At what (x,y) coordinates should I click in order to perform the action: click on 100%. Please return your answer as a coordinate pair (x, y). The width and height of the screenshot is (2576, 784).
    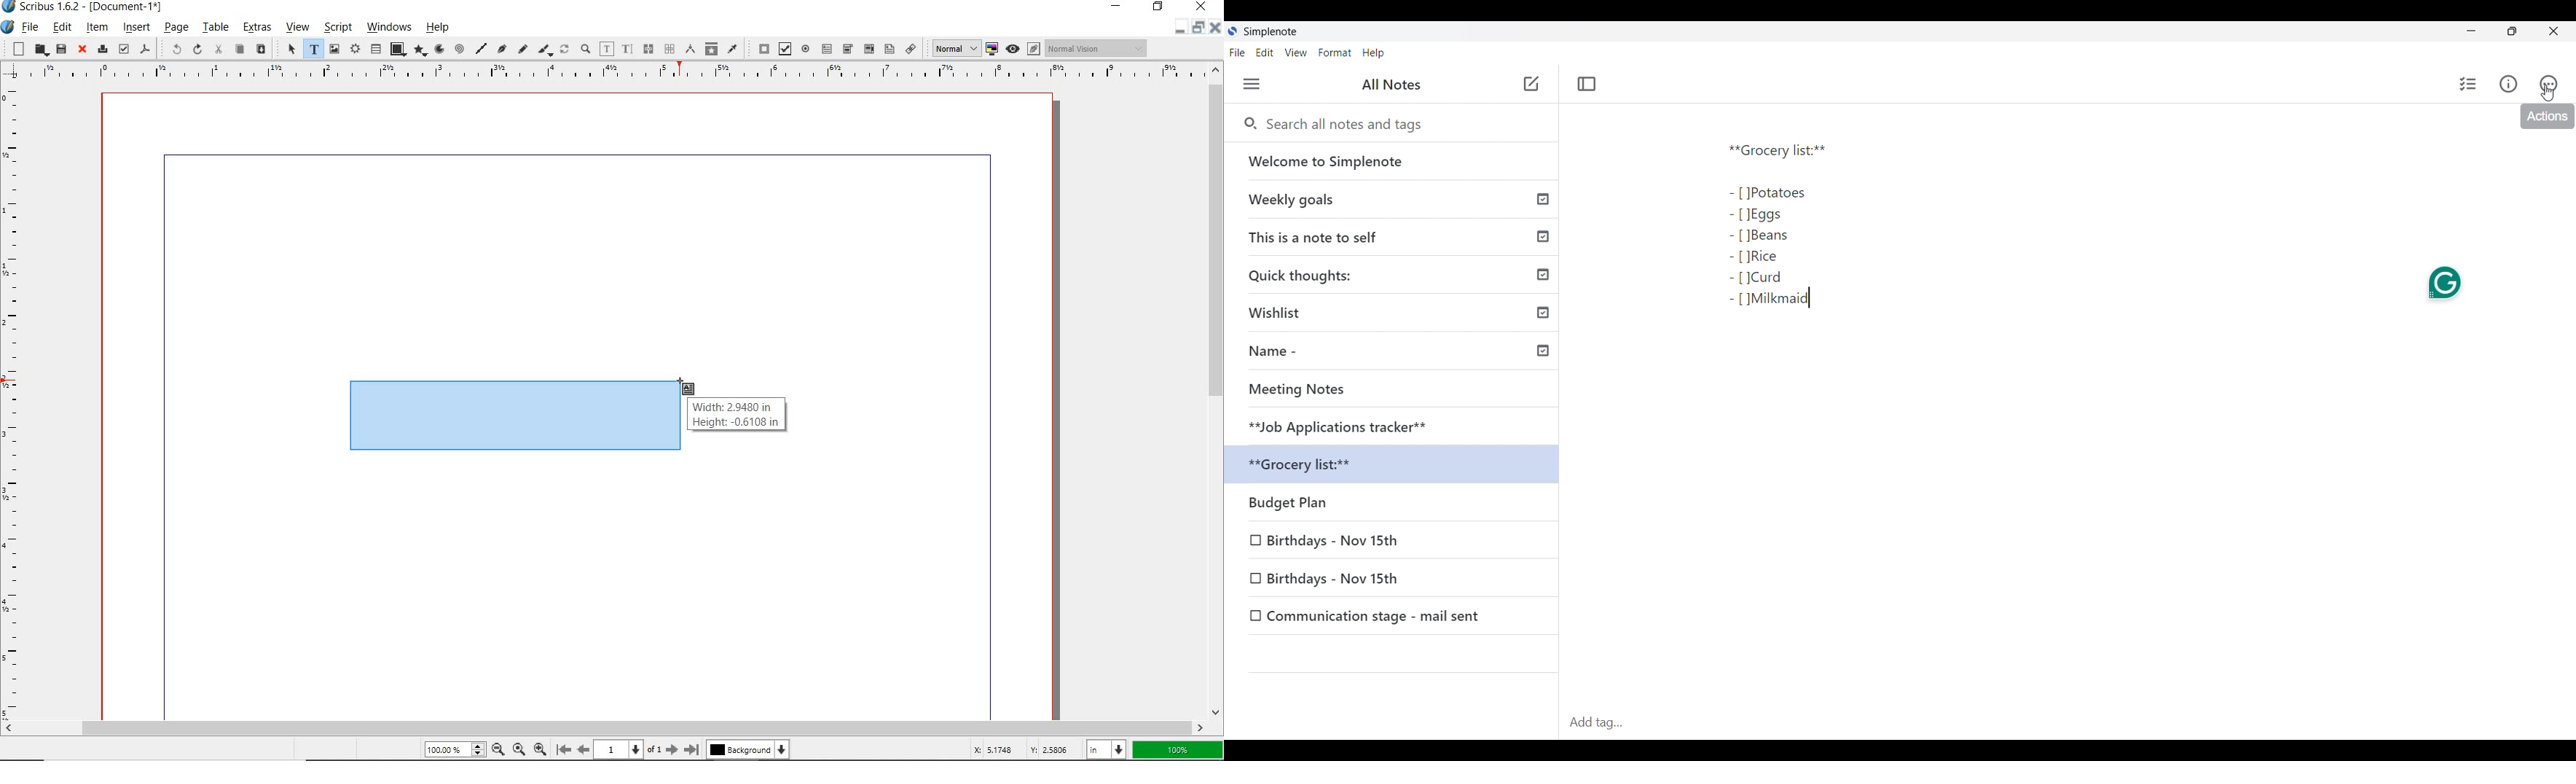
    Looking at the image, I should click on (452, 750).